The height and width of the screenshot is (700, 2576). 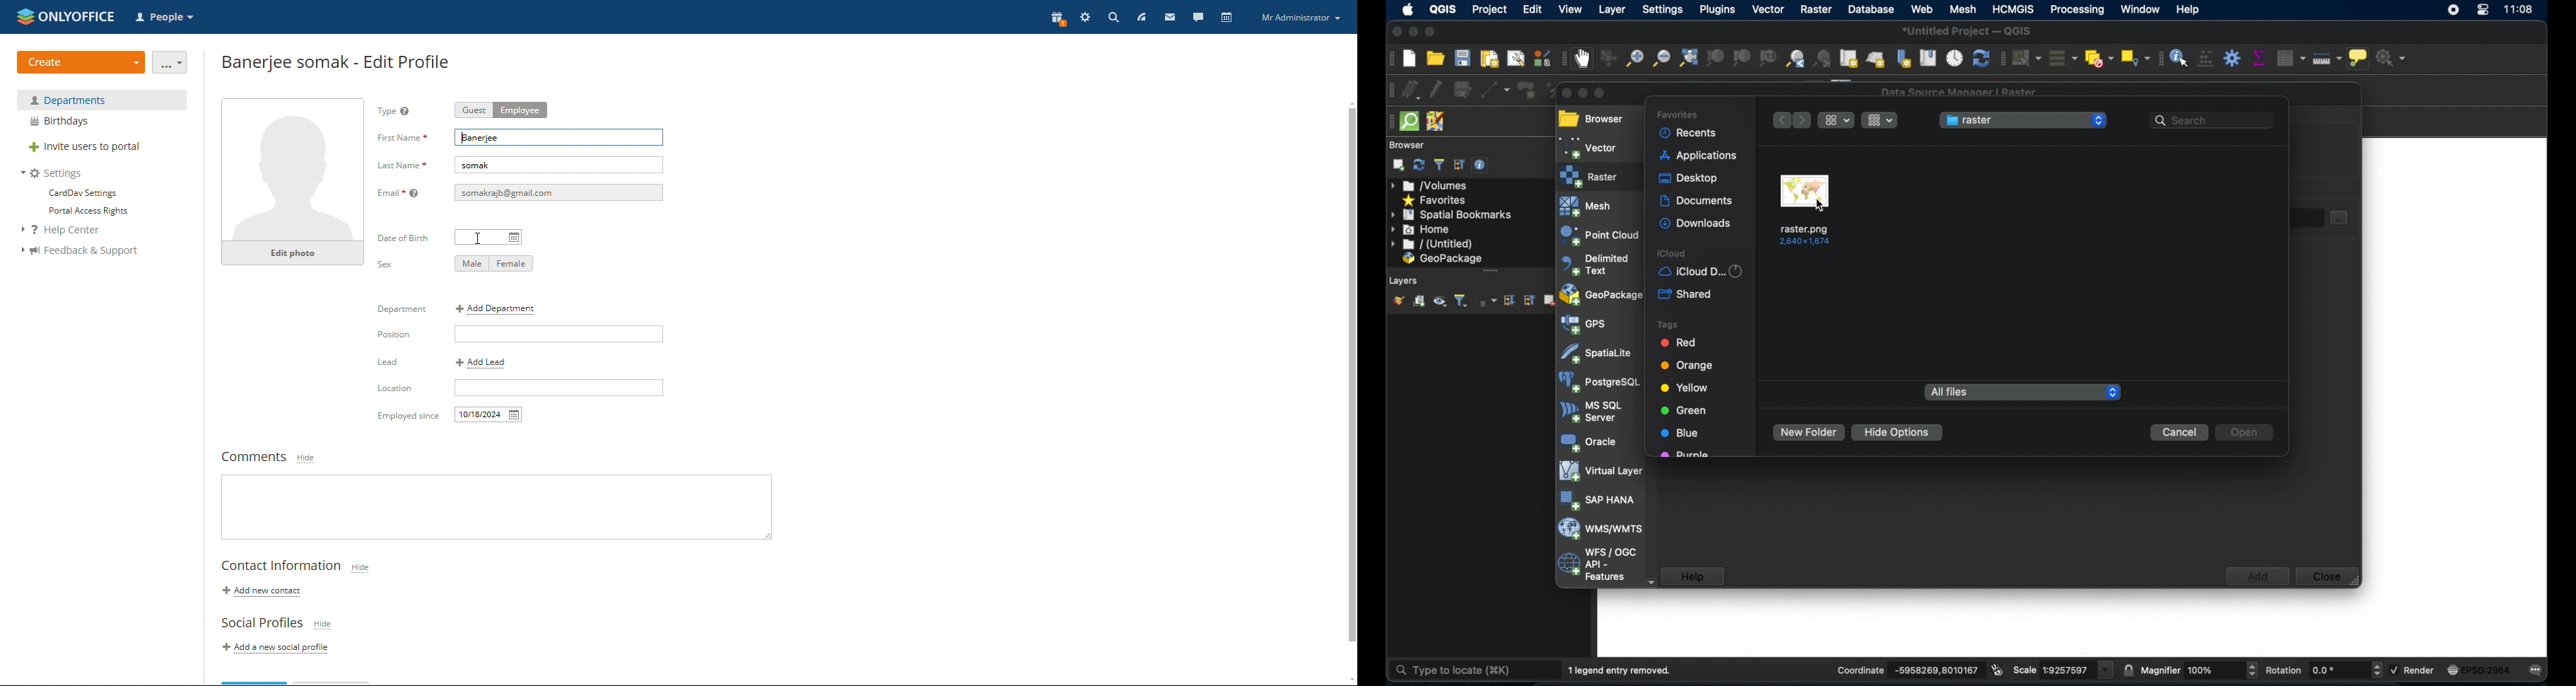 What do you see at coordinates (1409, 121) in the screenshot?
I see `quicksom` at bounding box center [1409, 121].